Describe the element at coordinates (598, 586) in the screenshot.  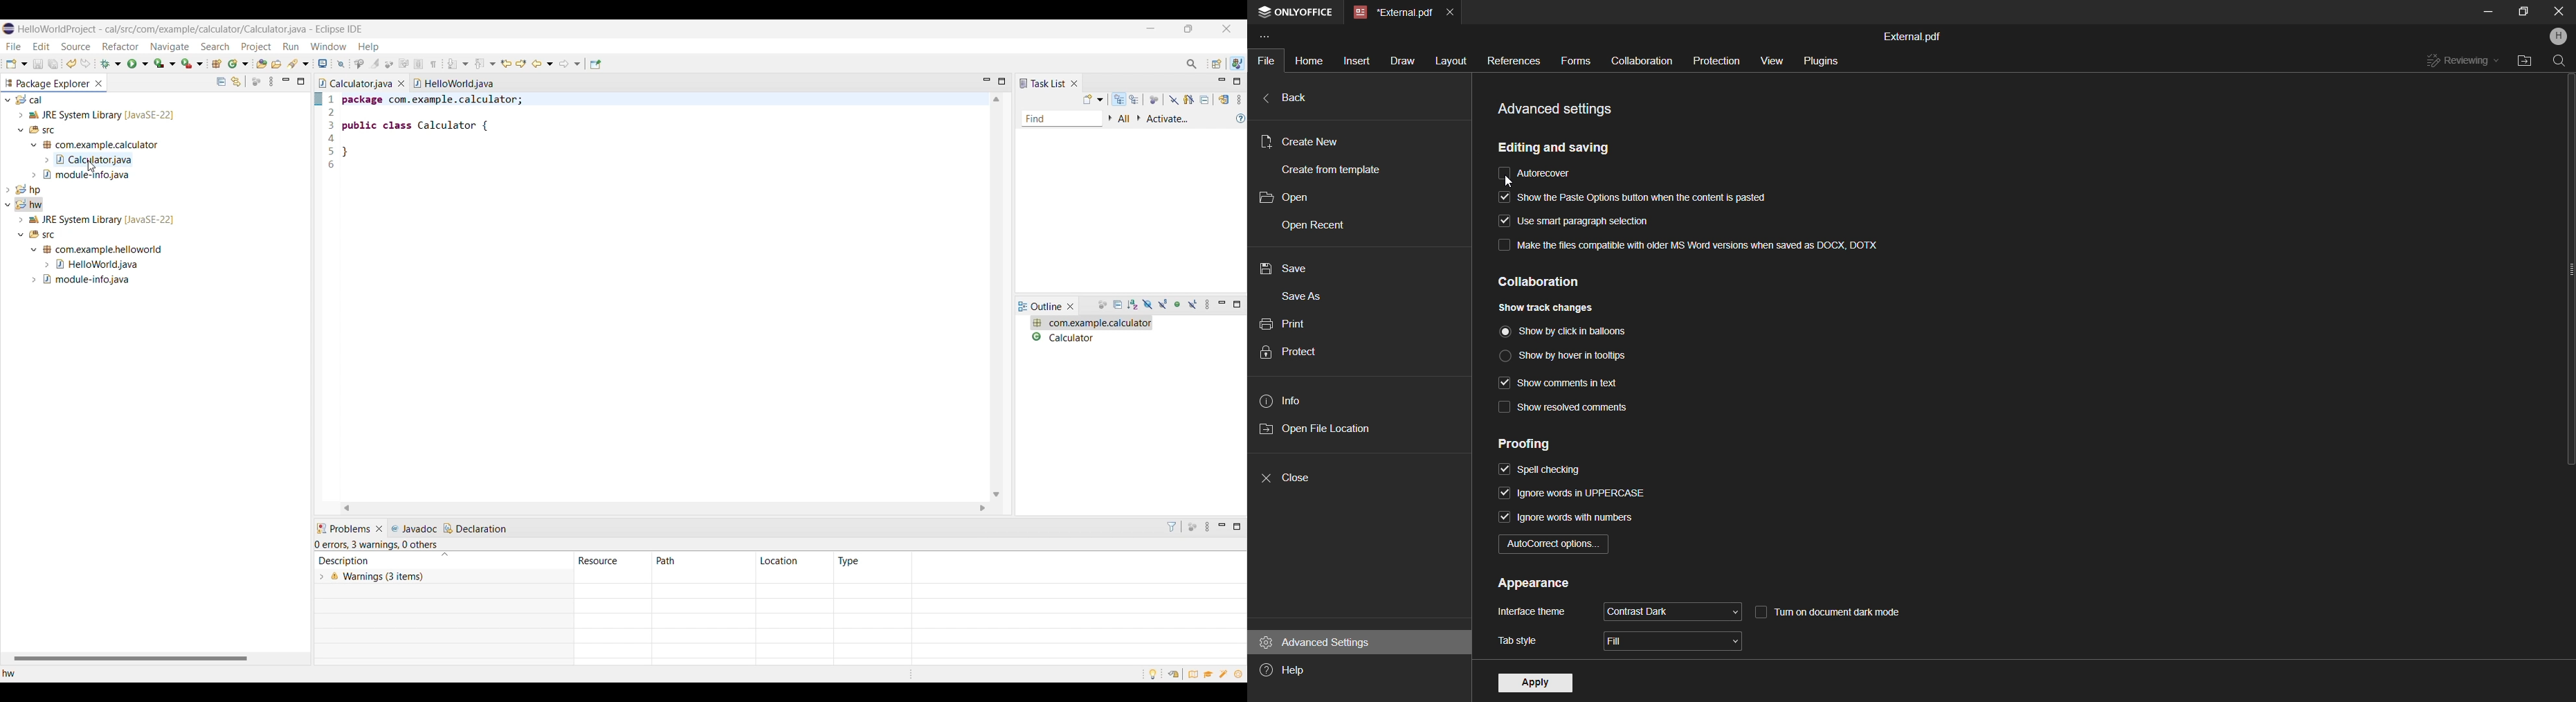
I see `warning (3 items)` at that location.